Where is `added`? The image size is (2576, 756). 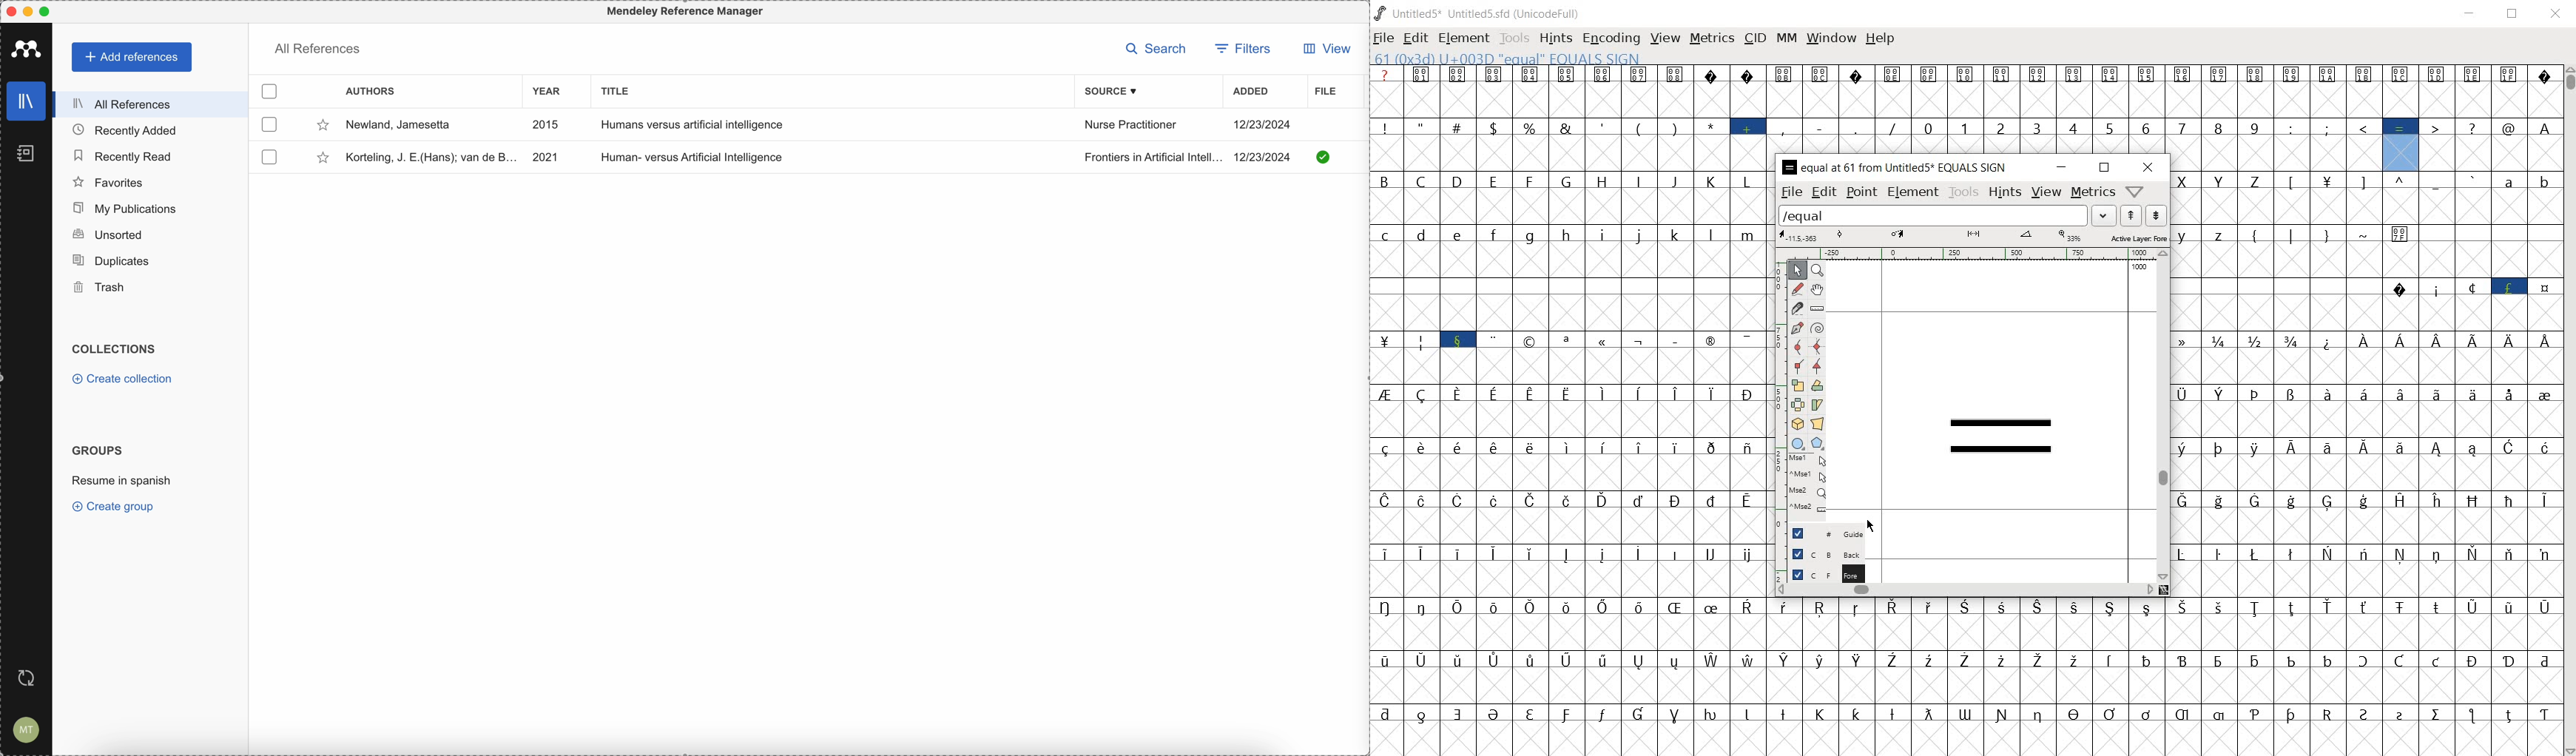 added is located at coordinates (1251, 92).